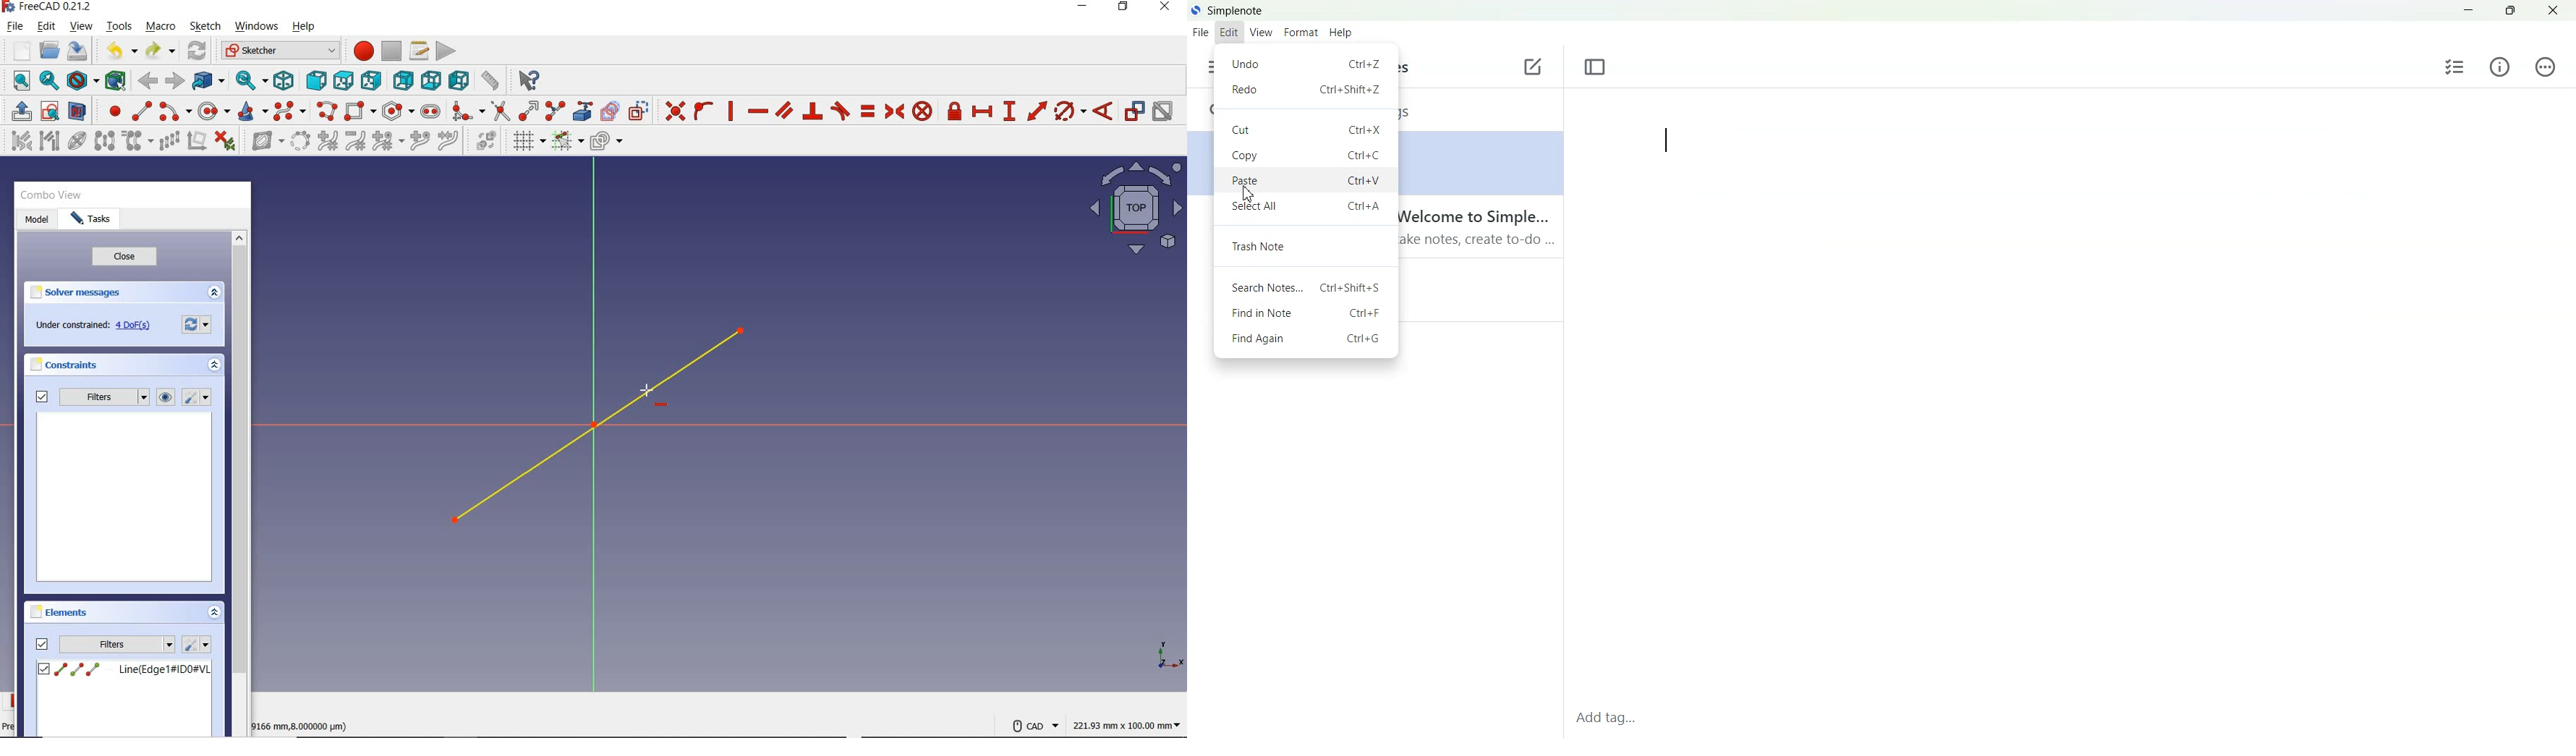 The image size is (2576, 756). I want to click on CREATE B-SPLINE, so click(289, 111).